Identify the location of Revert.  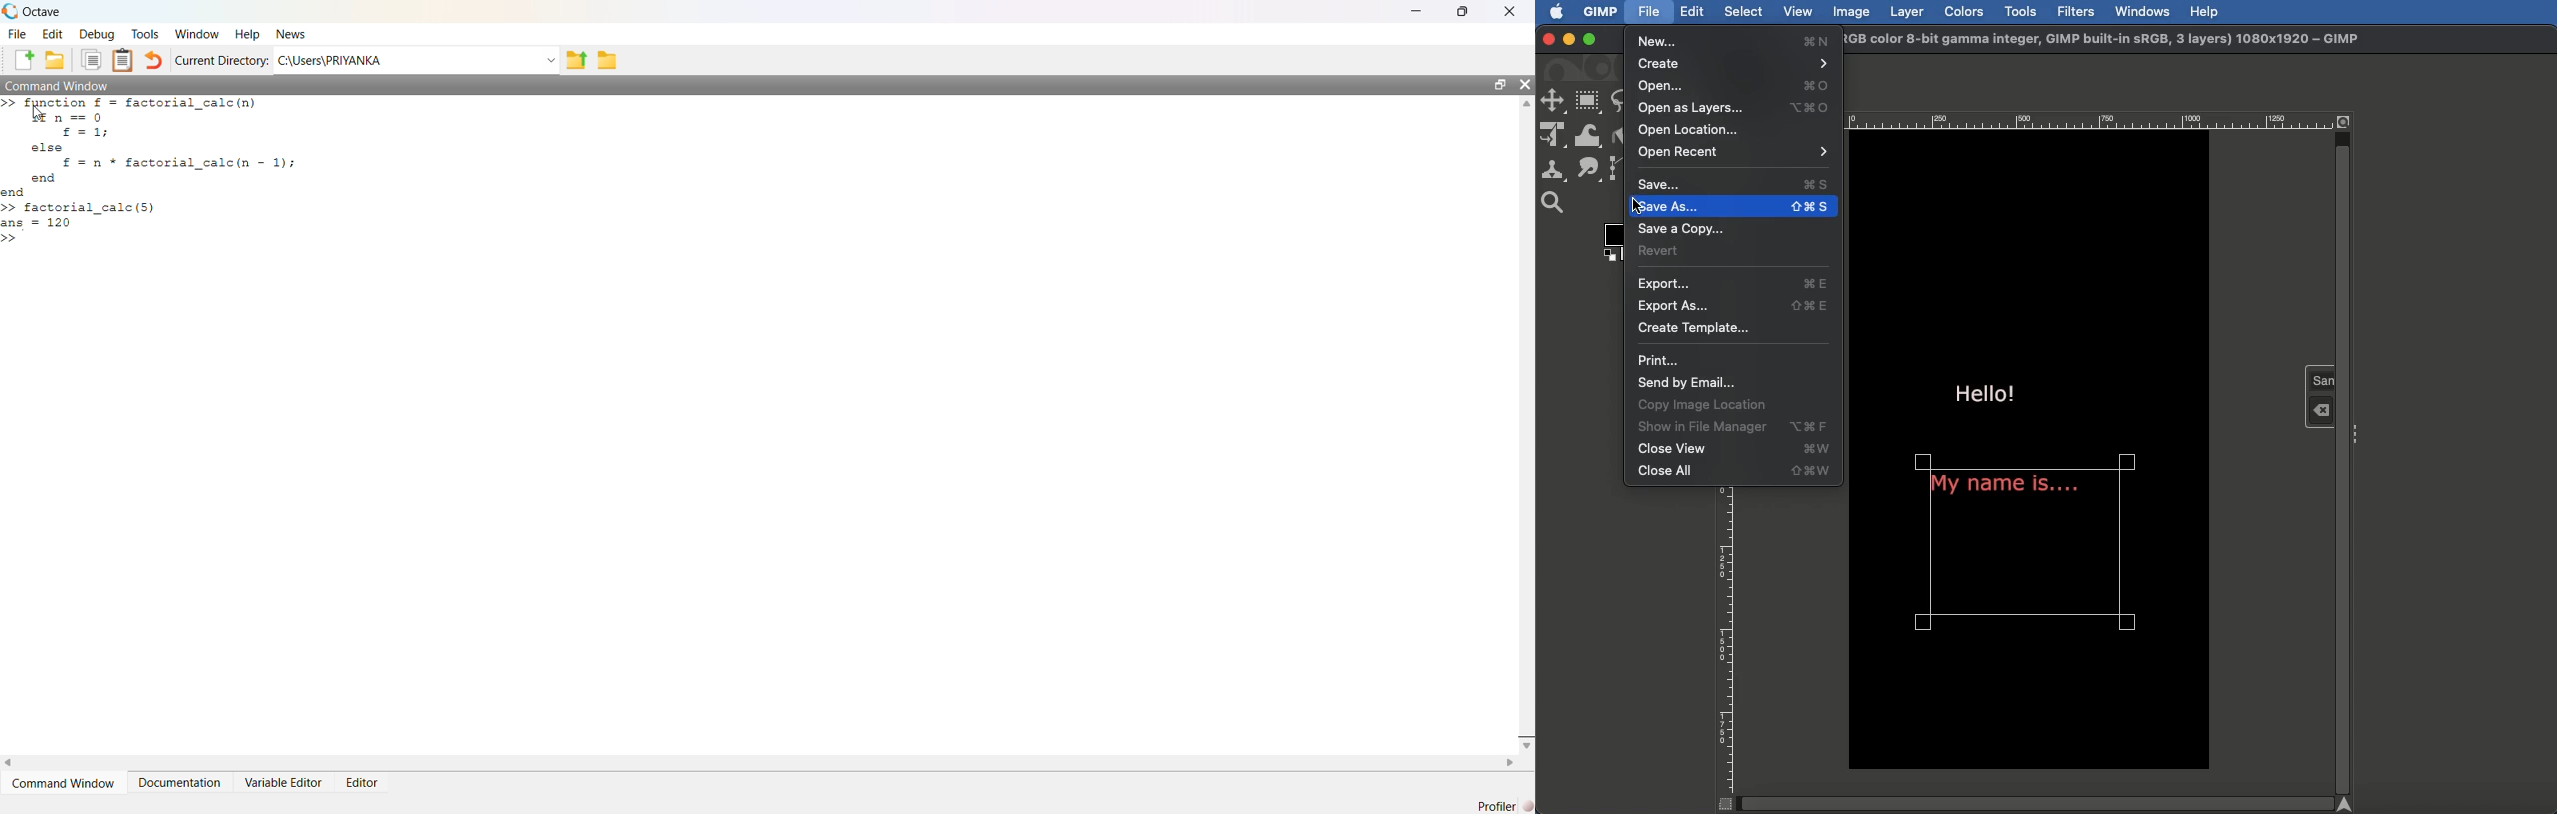
(1660, 252).